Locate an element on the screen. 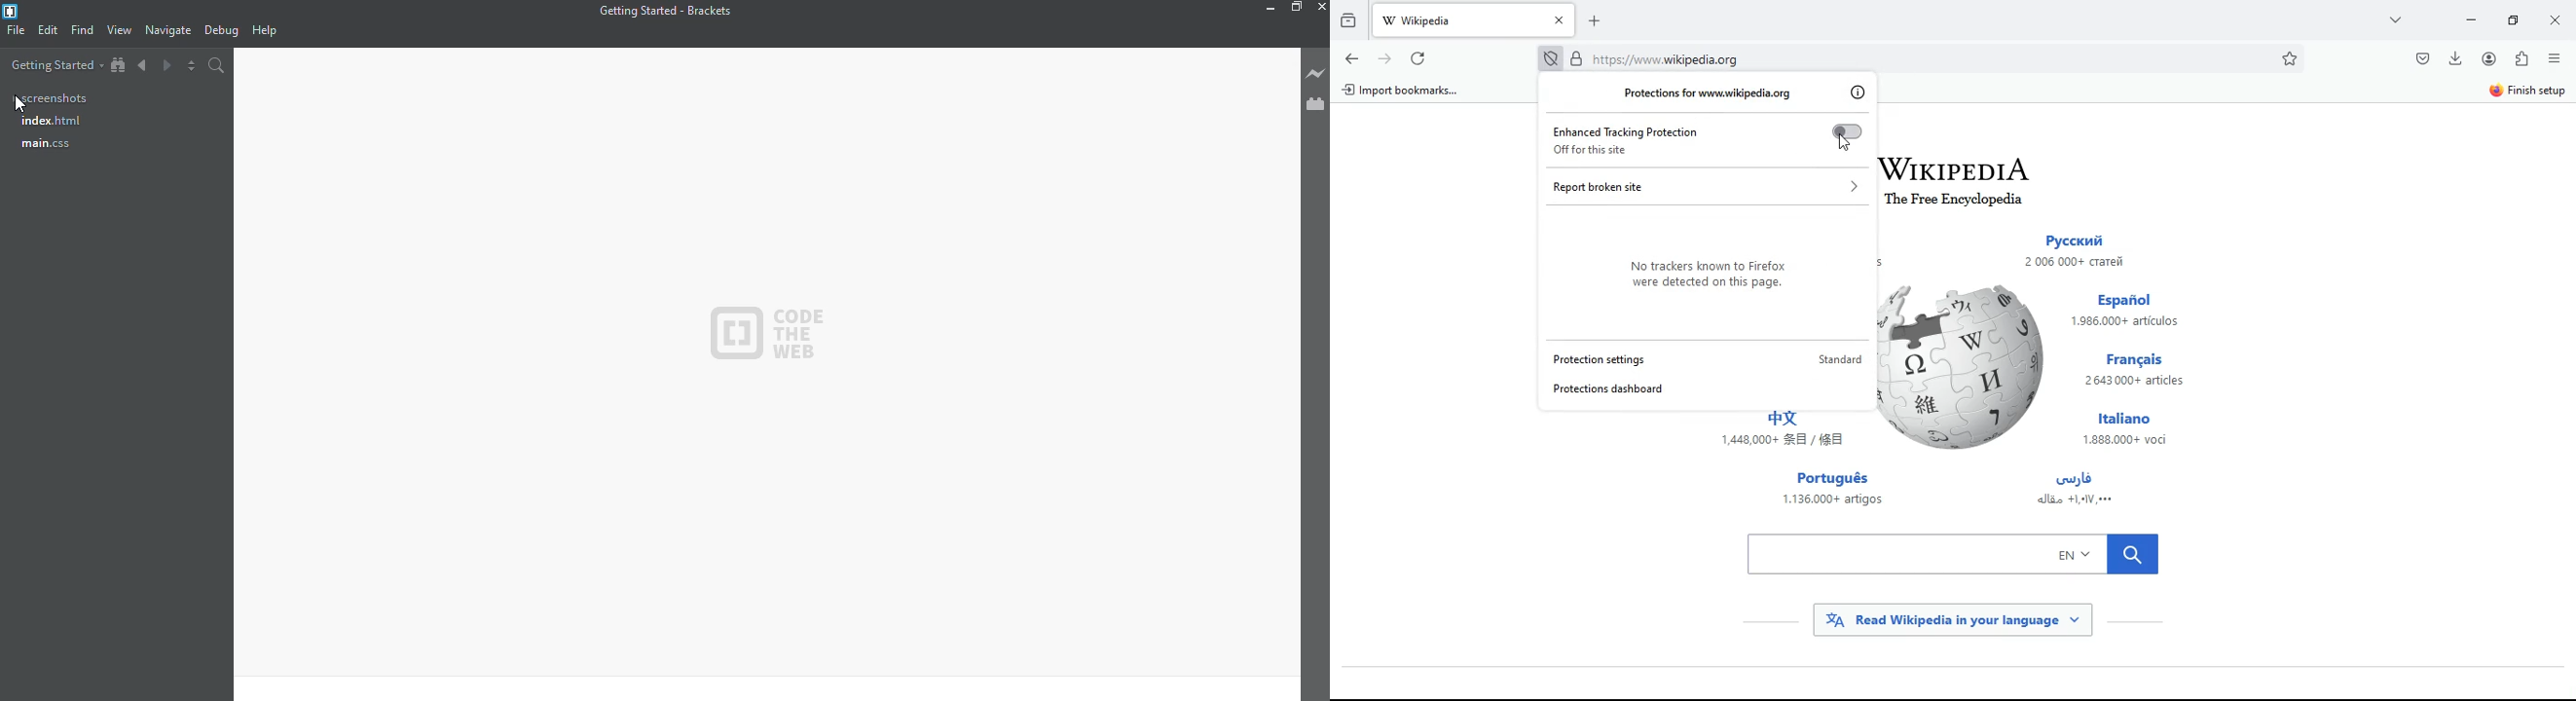 The height and width of the screenshot is (728, 2576). español is located at coordinates (2131, 311).